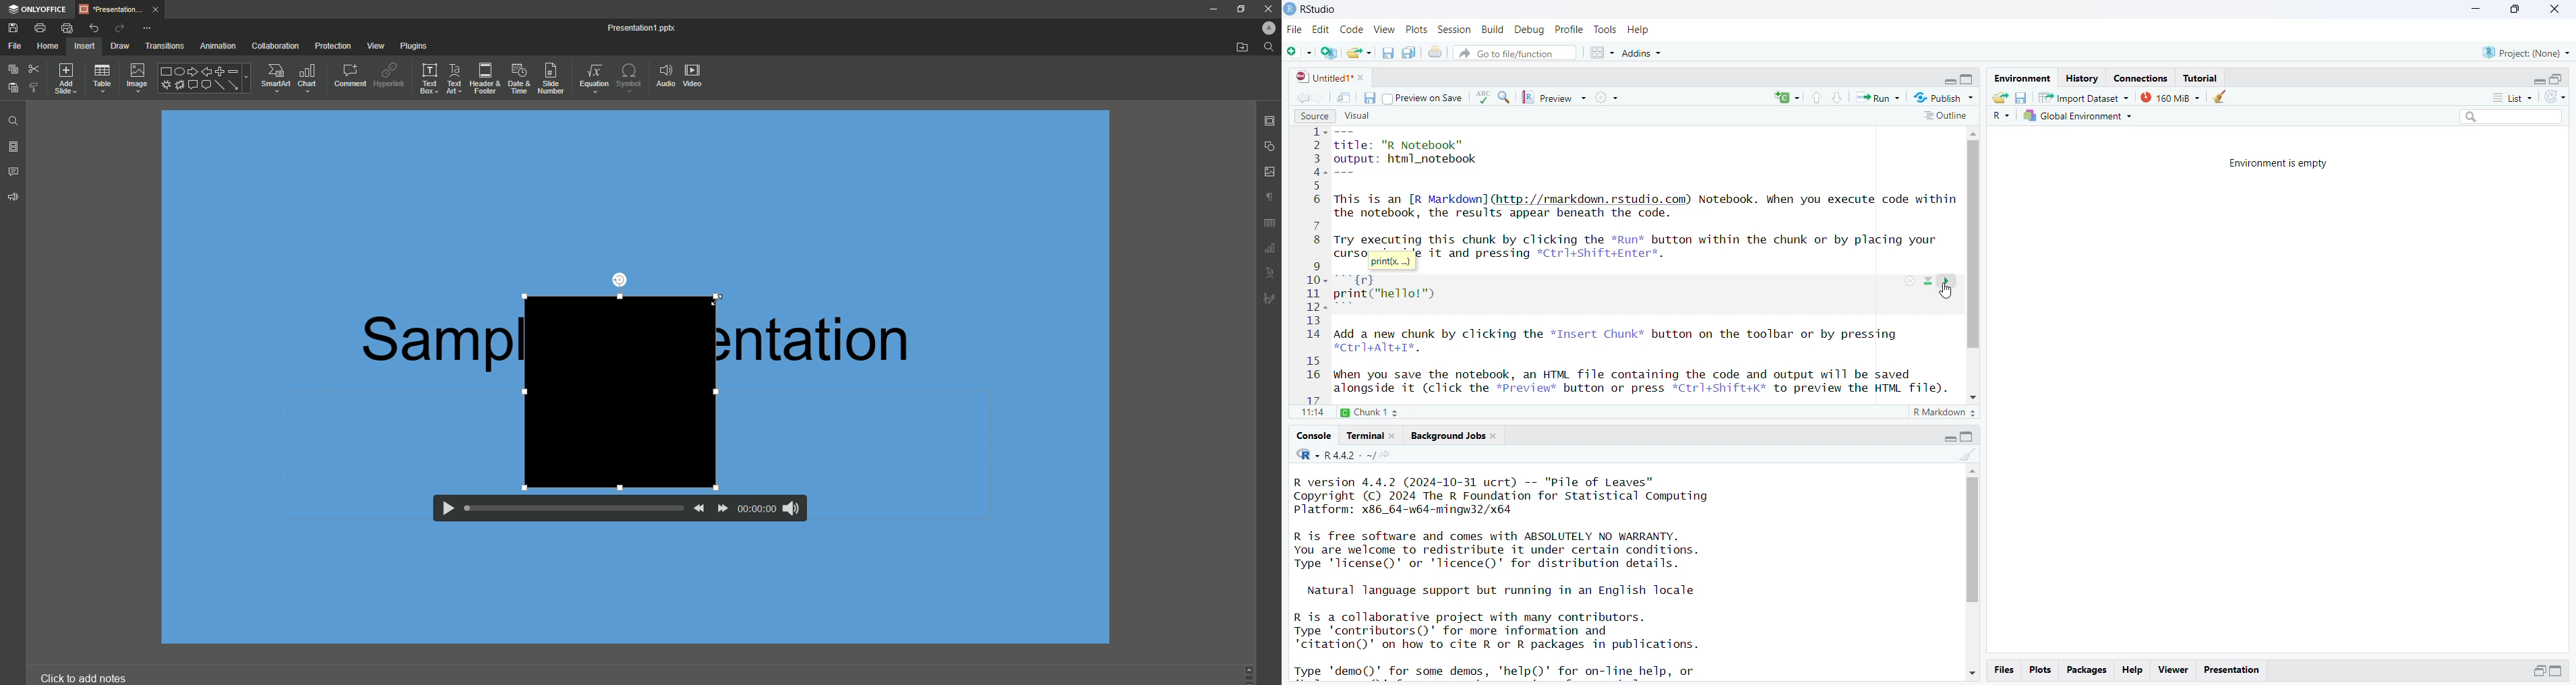 This screenshot has height=700, width=2576. Describe the element at coordinates (2506, 97) in the screenshot. I see `list` at that location.